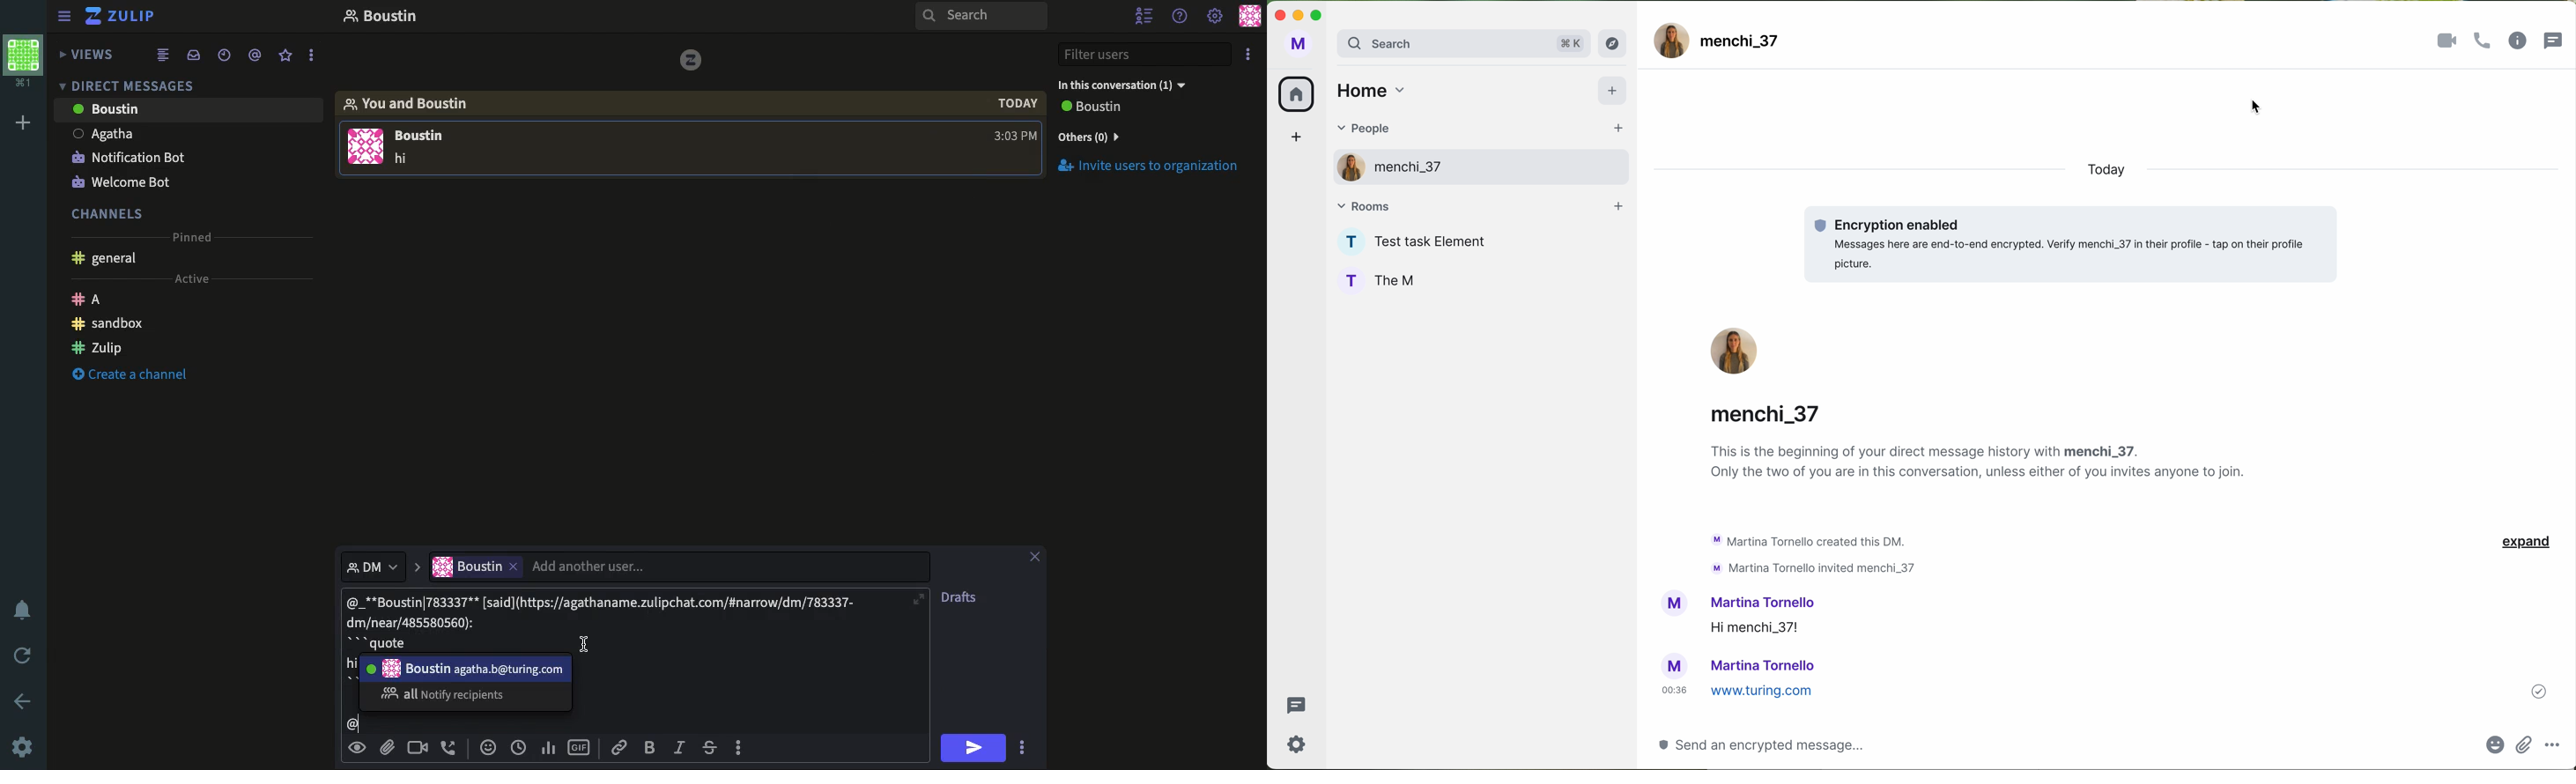 The height and width of the screenshot is (784, 2576). I want to click on User Image, so click(366, 150).